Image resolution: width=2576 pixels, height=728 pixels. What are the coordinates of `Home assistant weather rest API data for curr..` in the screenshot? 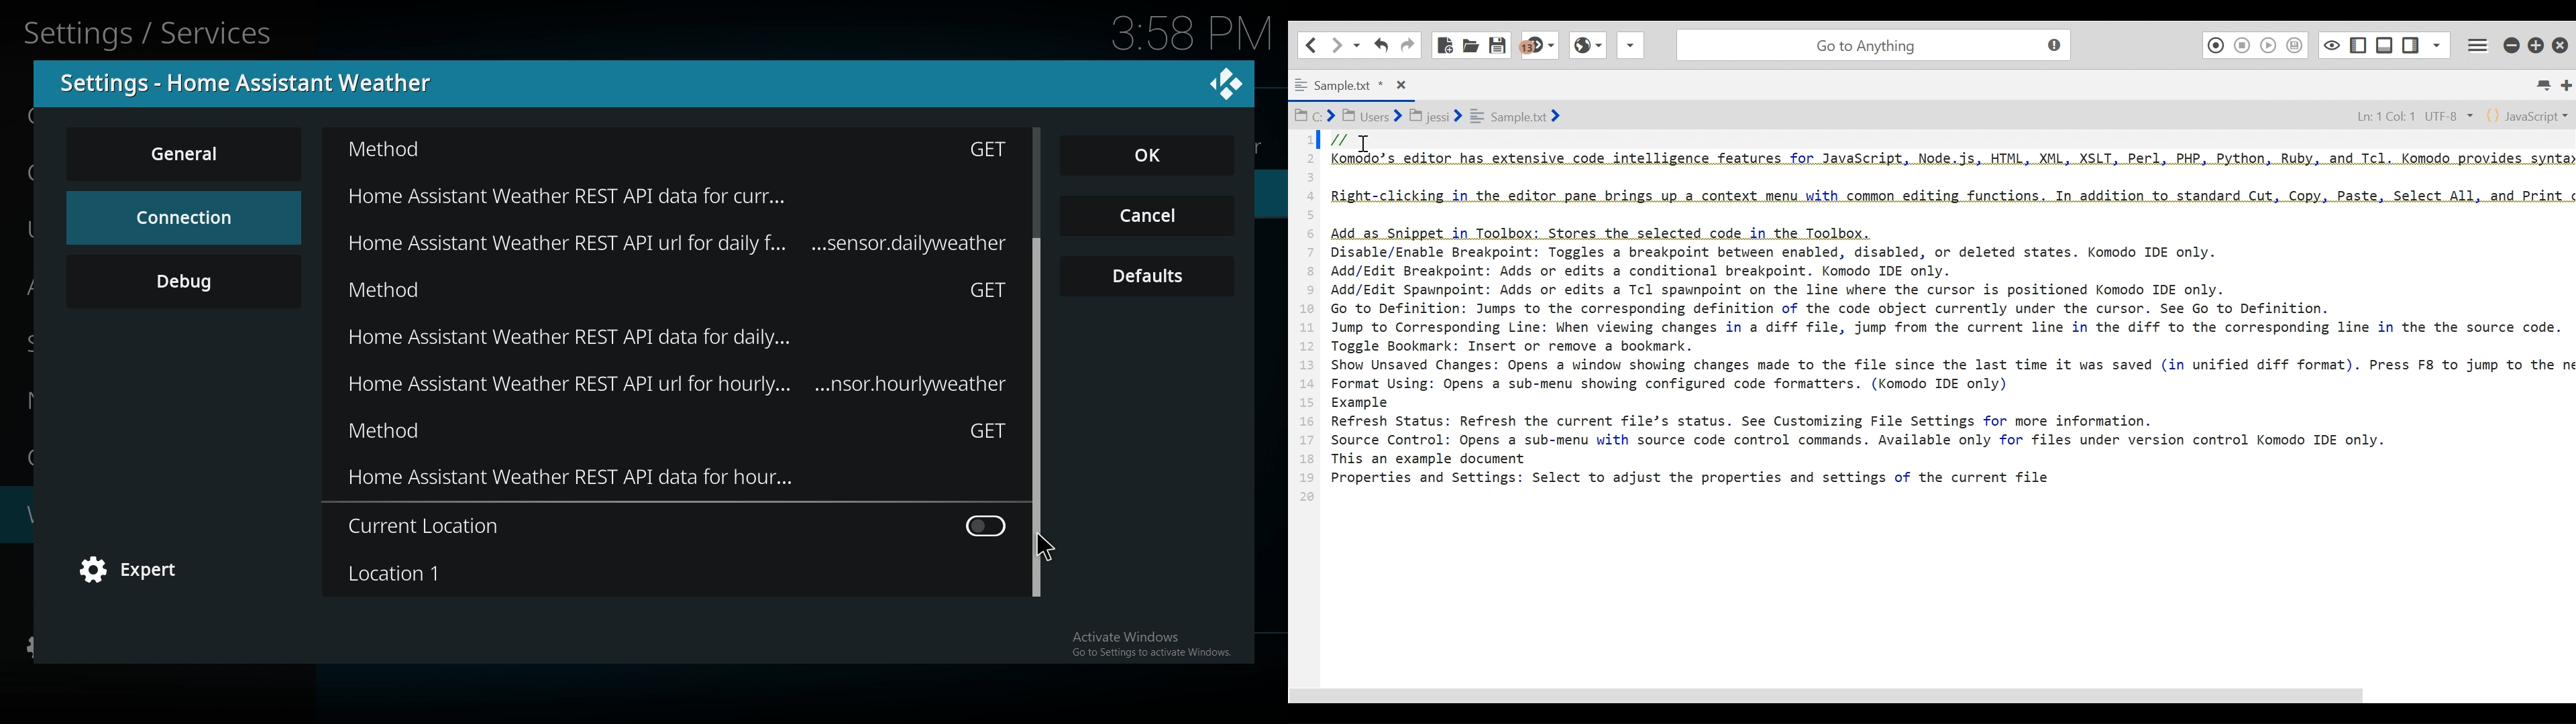 It's located at (658, 194).